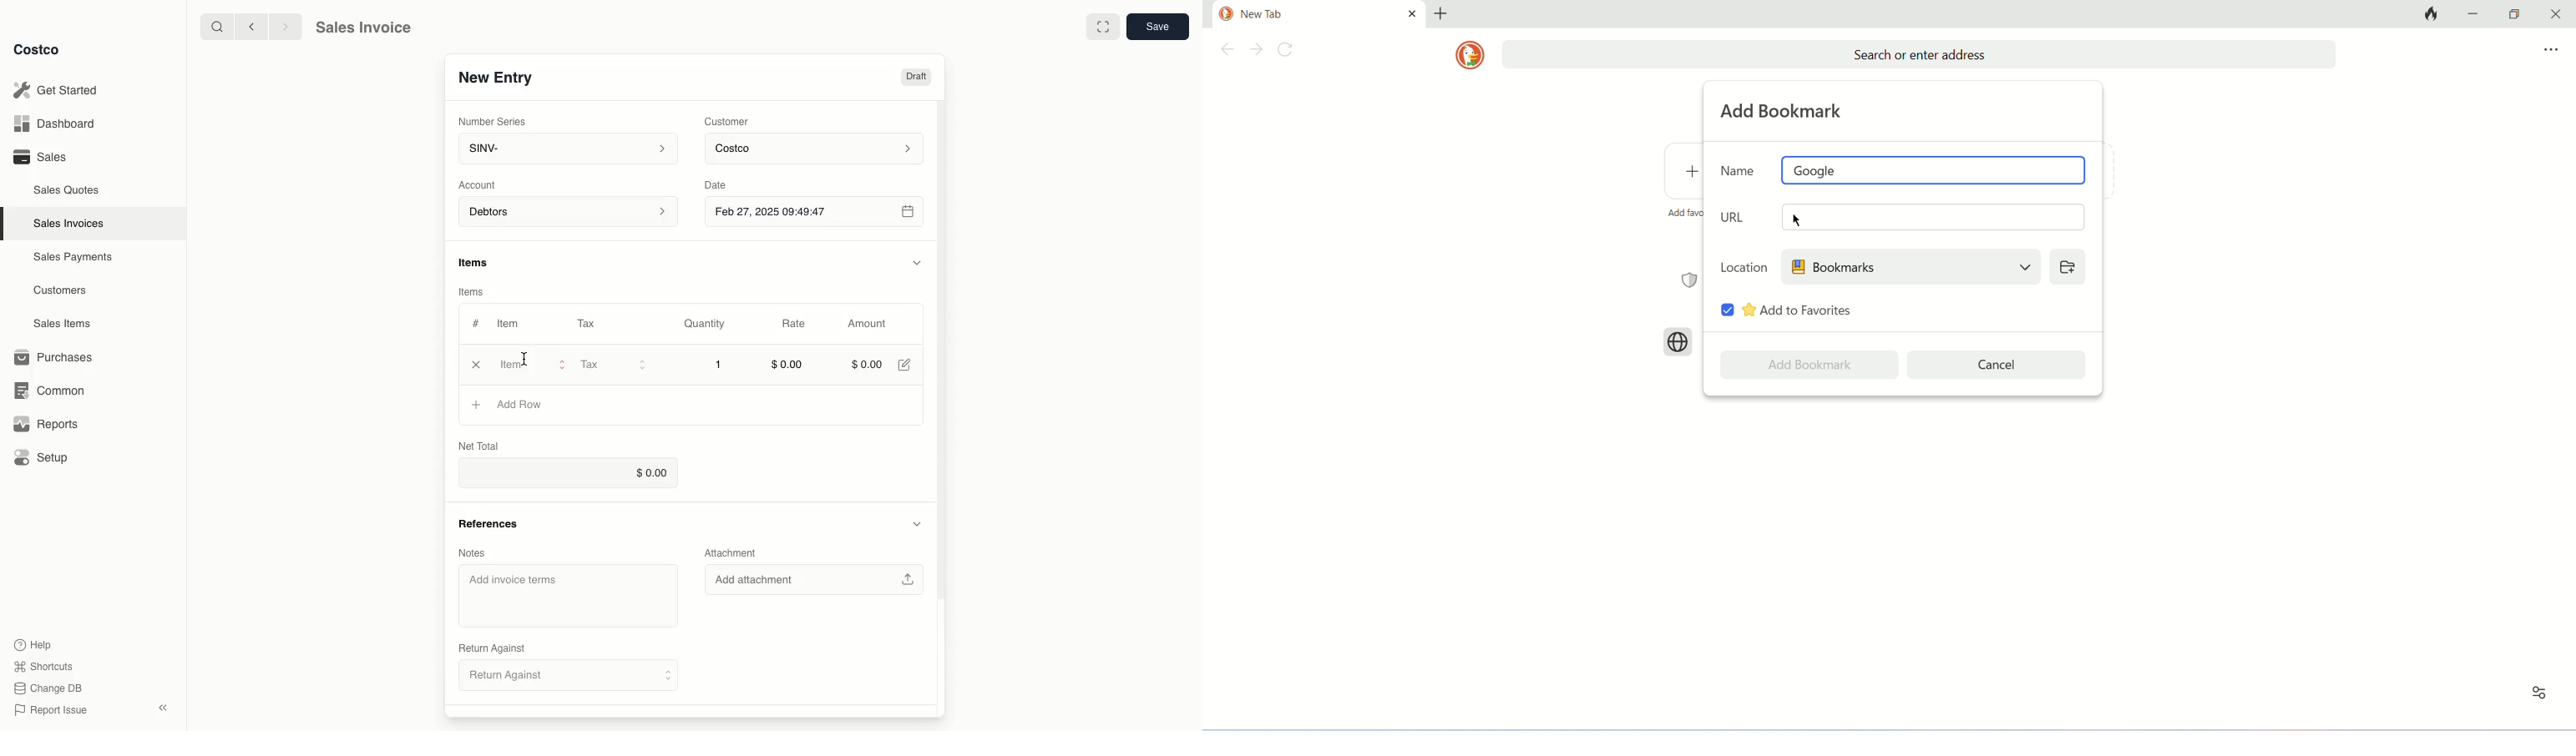 The width and height of the screenshot is (2576, 756). I want to click on minimize, so click(2476, 13).